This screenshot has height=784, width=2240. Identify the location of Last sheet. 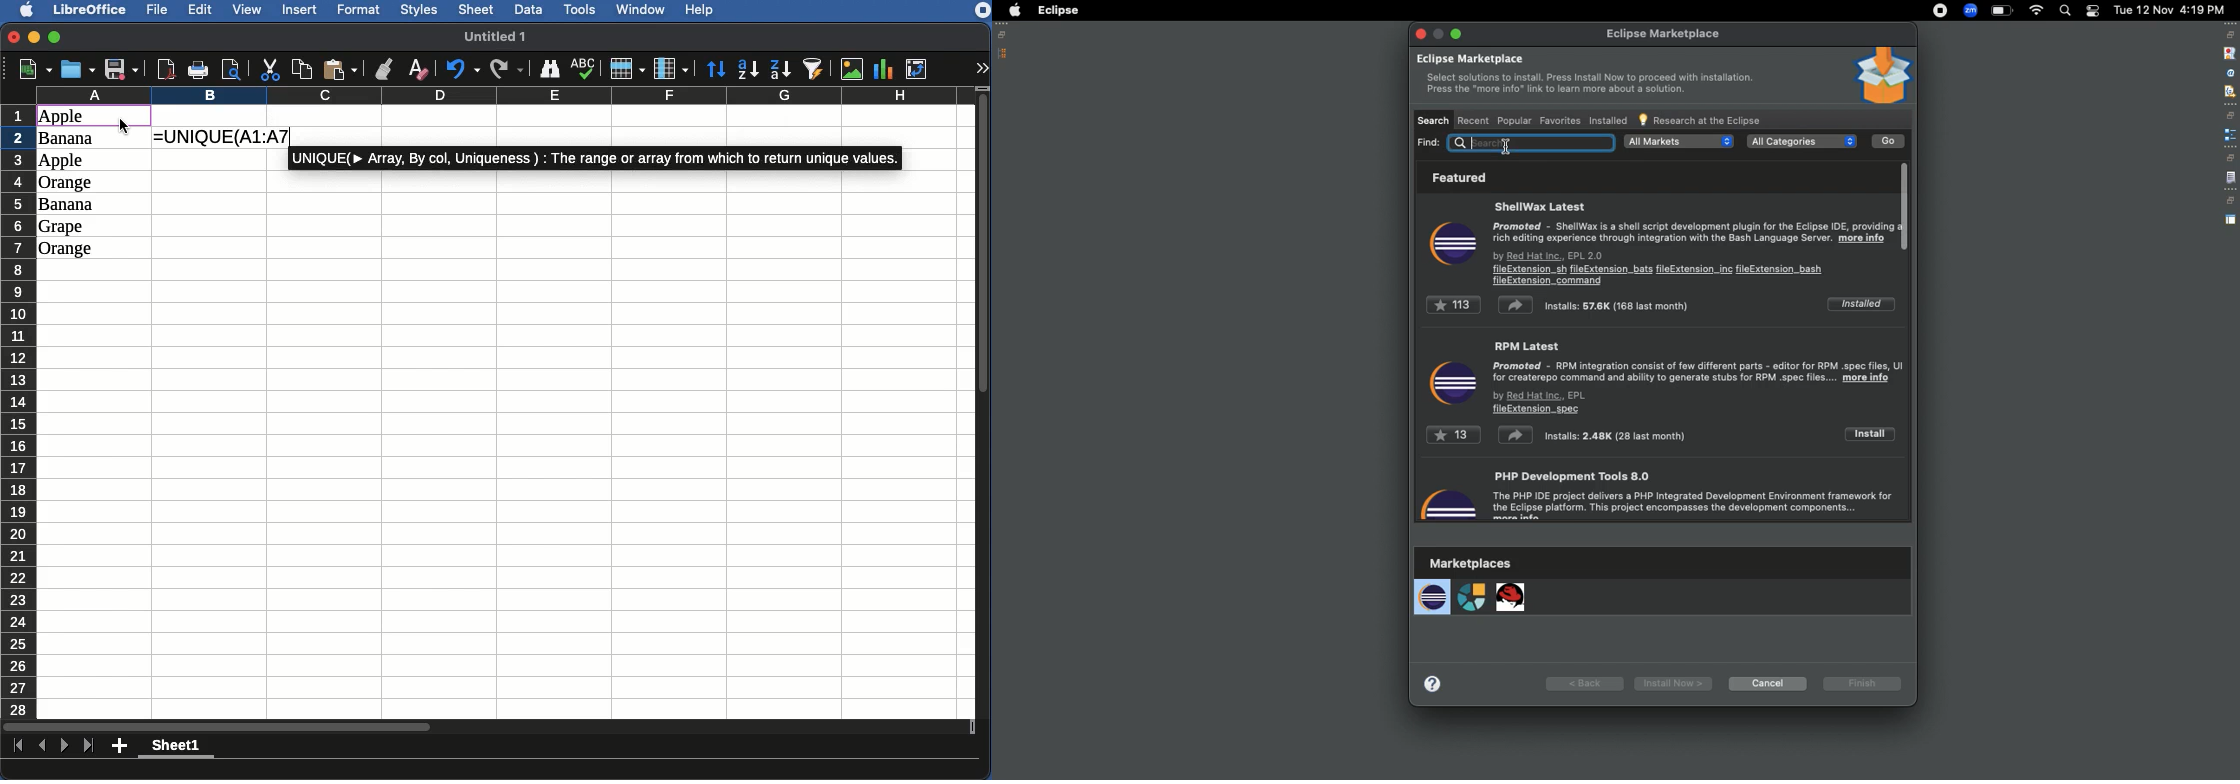
(90, 746).